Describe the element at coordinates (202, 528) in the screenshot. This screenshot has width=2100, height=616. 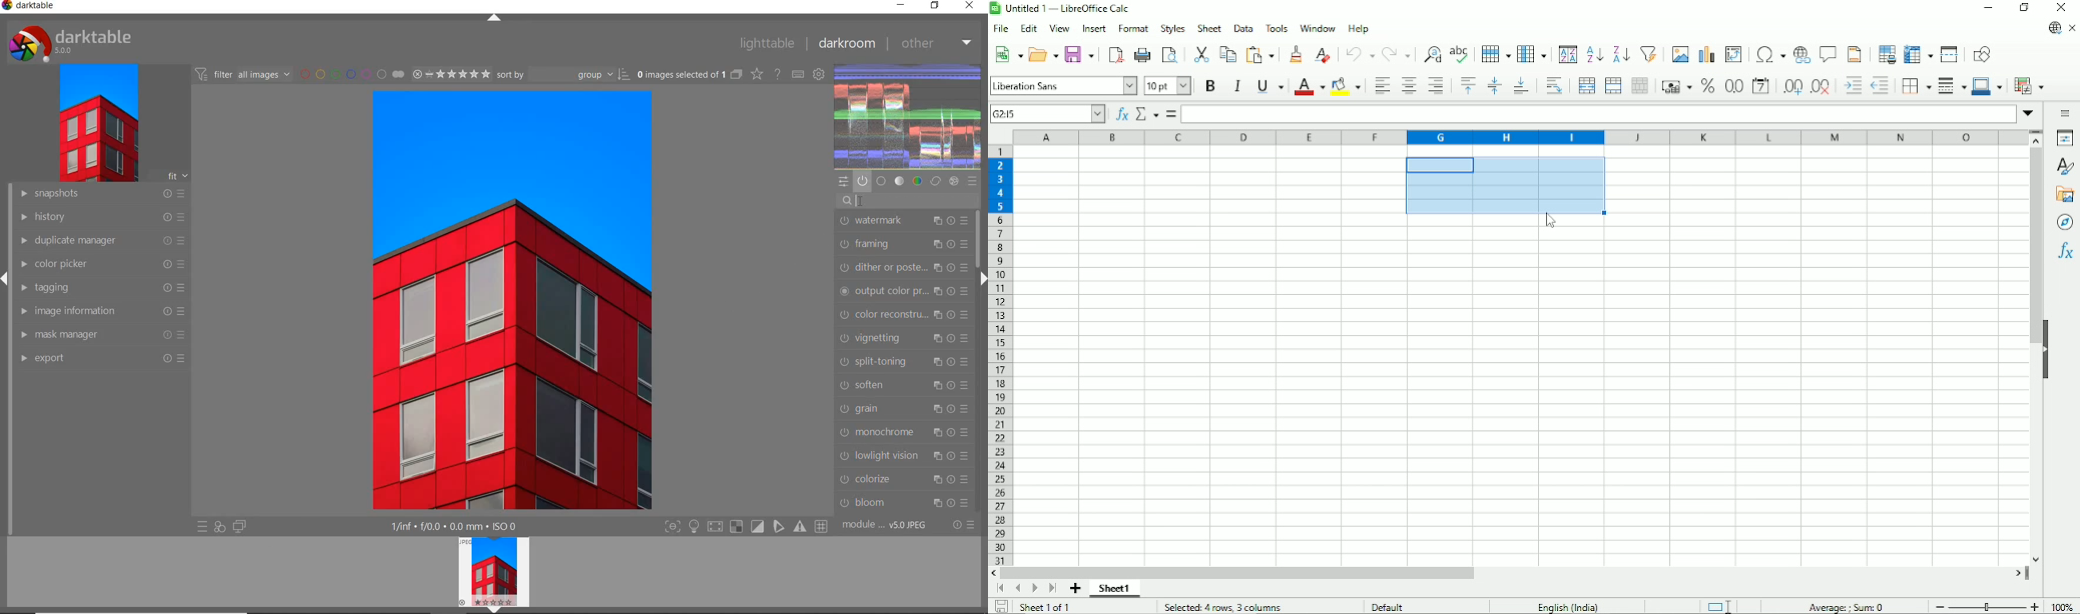
I see `quick access to presets` at that location.